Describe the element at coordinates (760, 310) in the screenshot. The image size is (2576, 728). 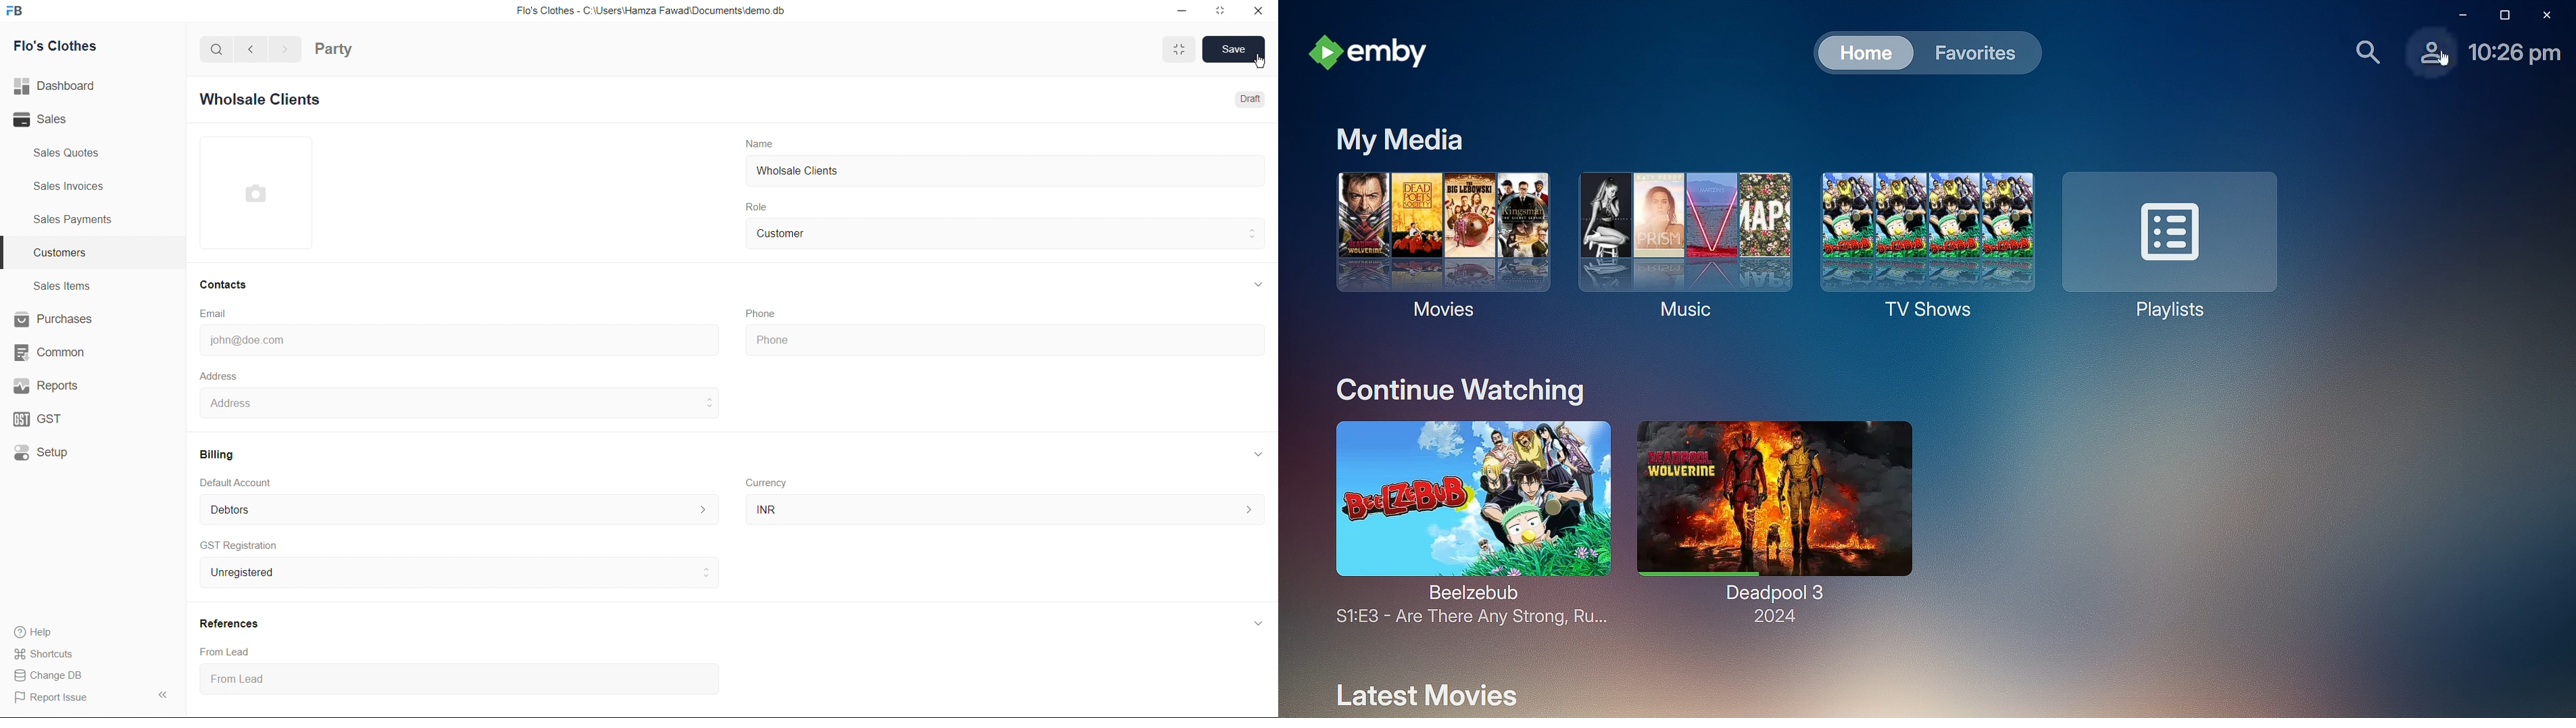
I see `Phone` at that location.